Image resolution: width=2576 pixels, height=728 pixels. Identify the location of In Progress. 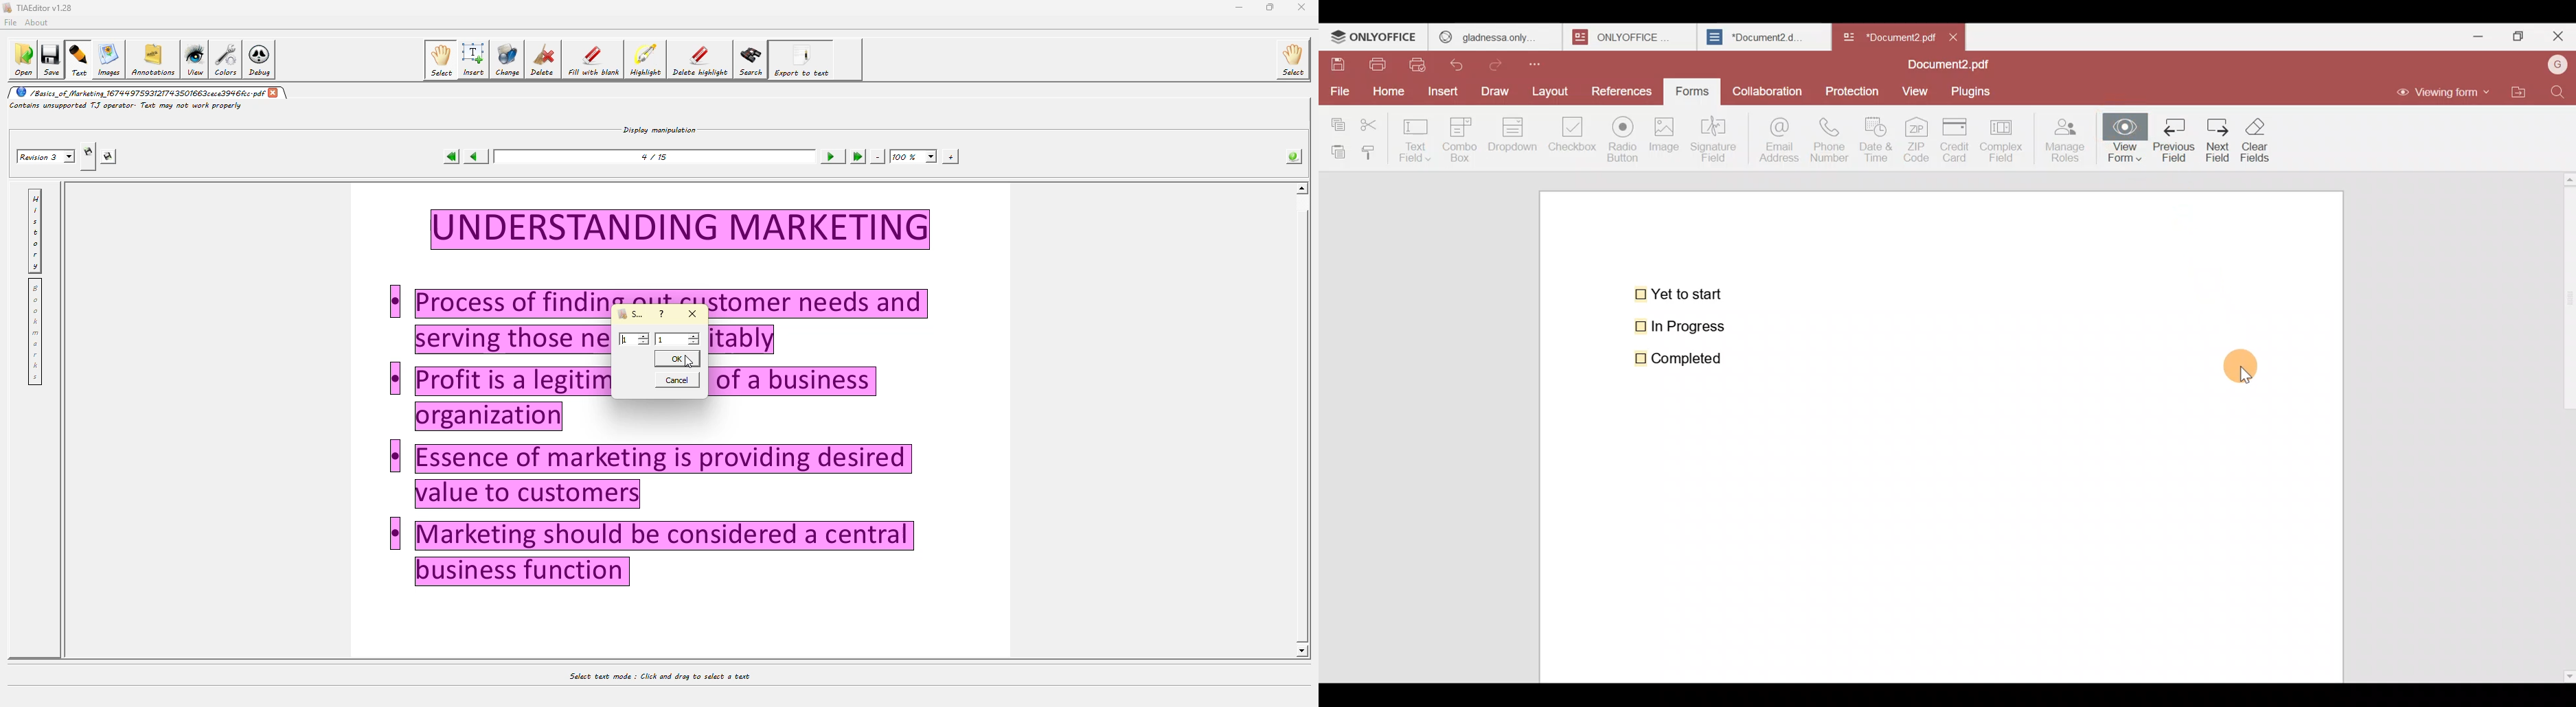
(1687, 327).